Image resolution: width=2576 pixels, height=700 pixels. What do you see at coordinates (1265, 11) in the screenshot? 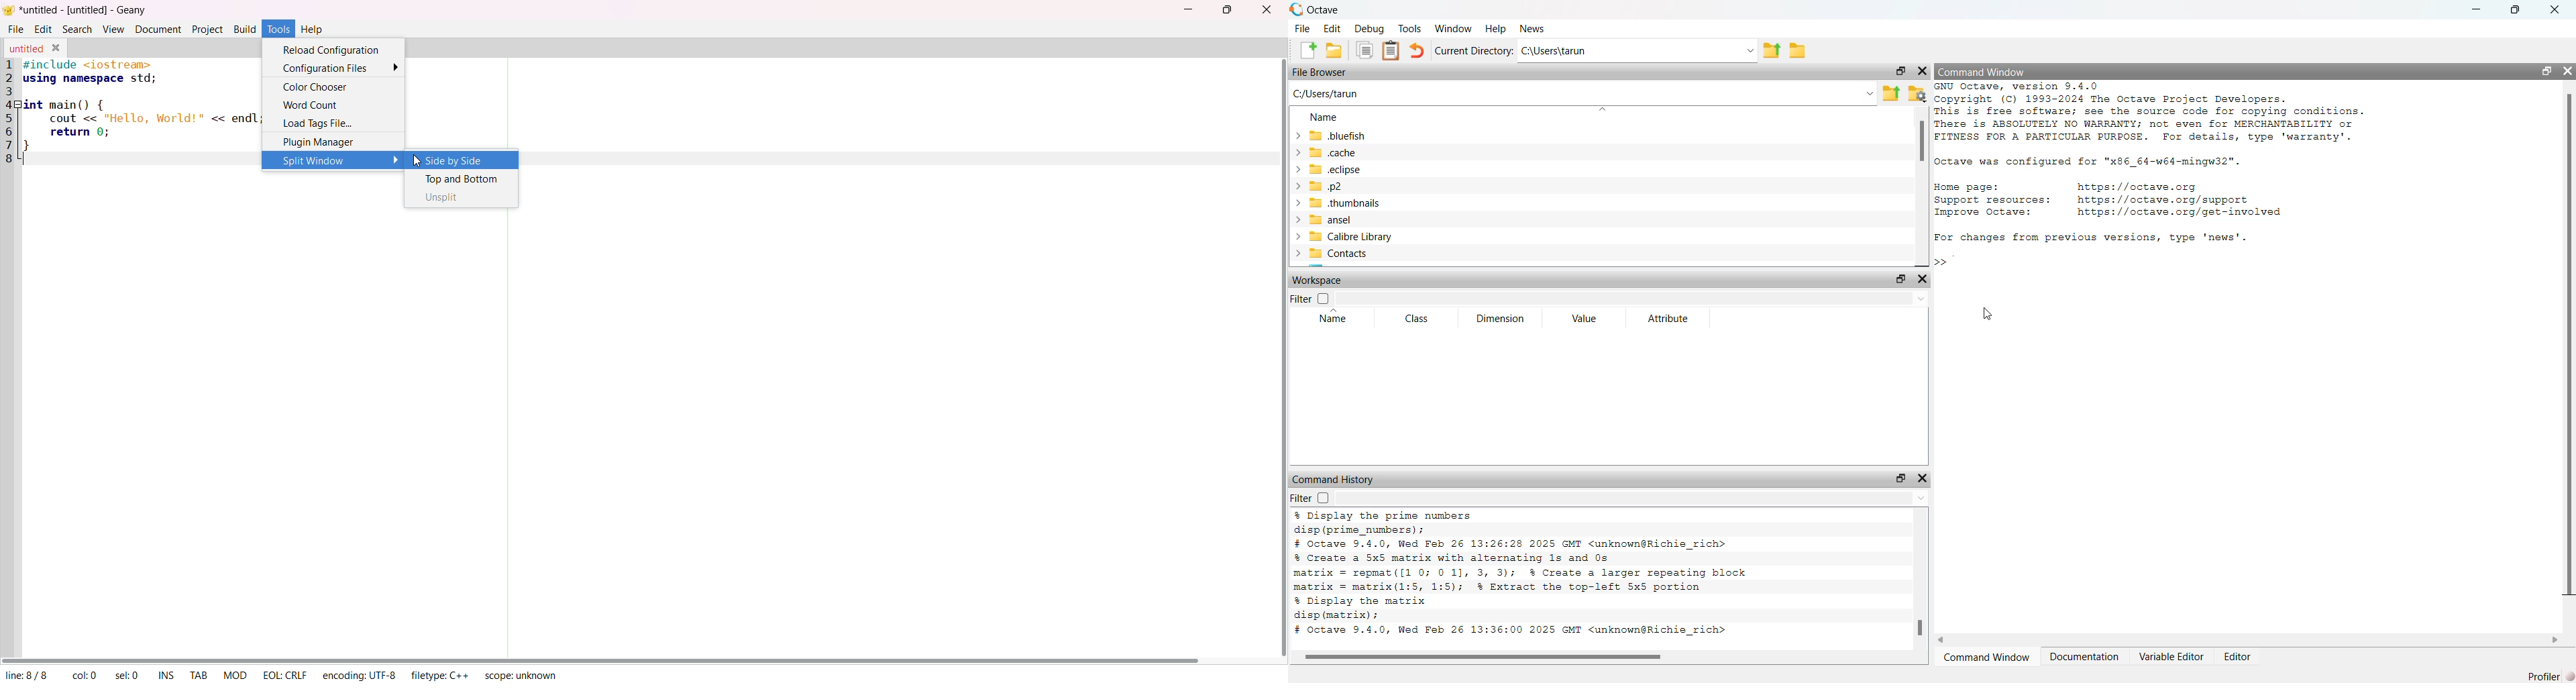
I see `close` at bounding box center [1265, 11].